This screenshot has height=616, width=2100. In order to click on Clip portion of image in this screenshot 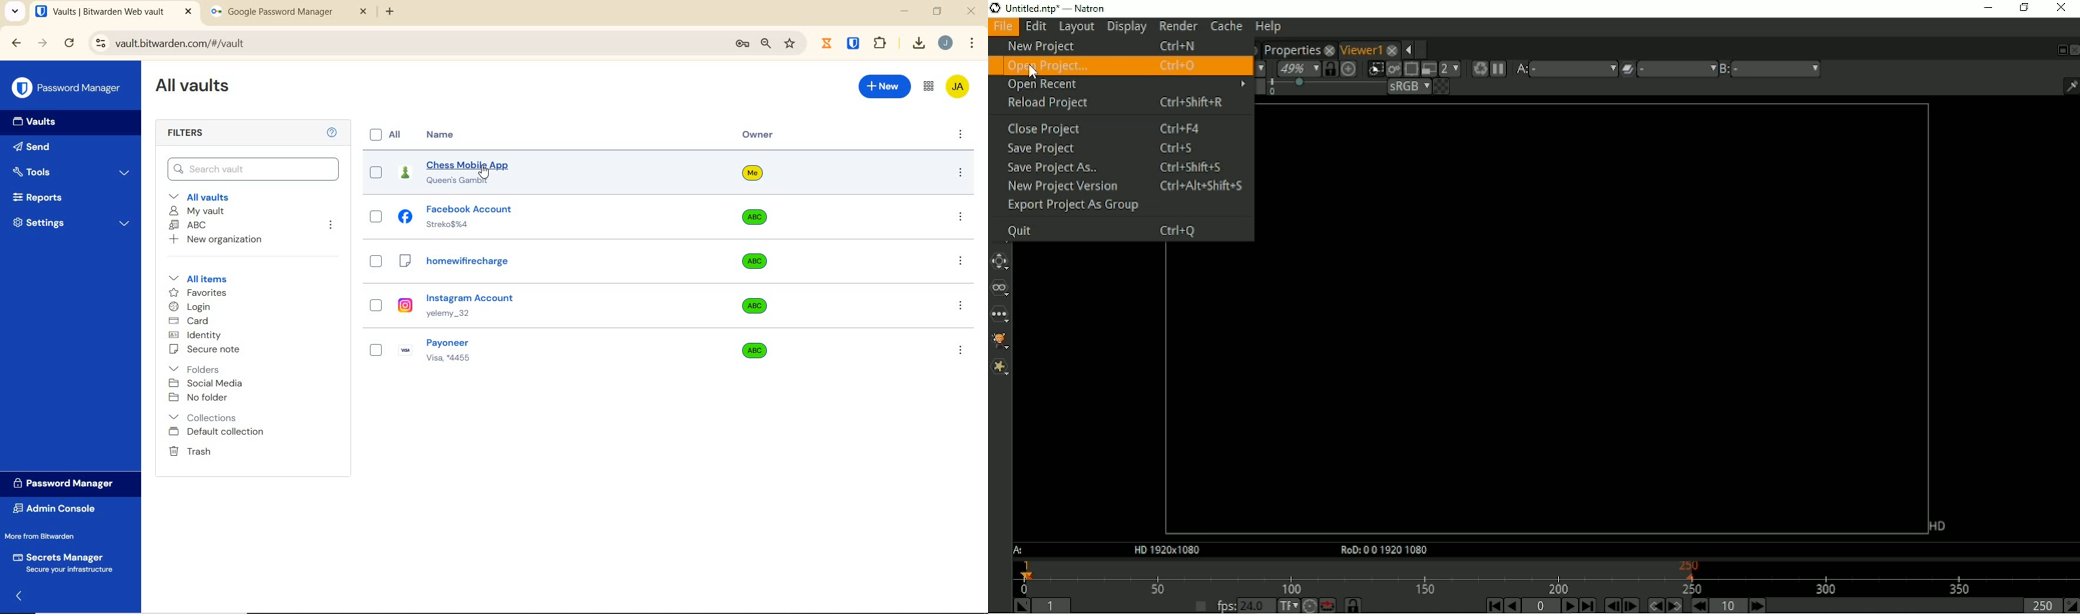, I will do `click(1376, 69)`.